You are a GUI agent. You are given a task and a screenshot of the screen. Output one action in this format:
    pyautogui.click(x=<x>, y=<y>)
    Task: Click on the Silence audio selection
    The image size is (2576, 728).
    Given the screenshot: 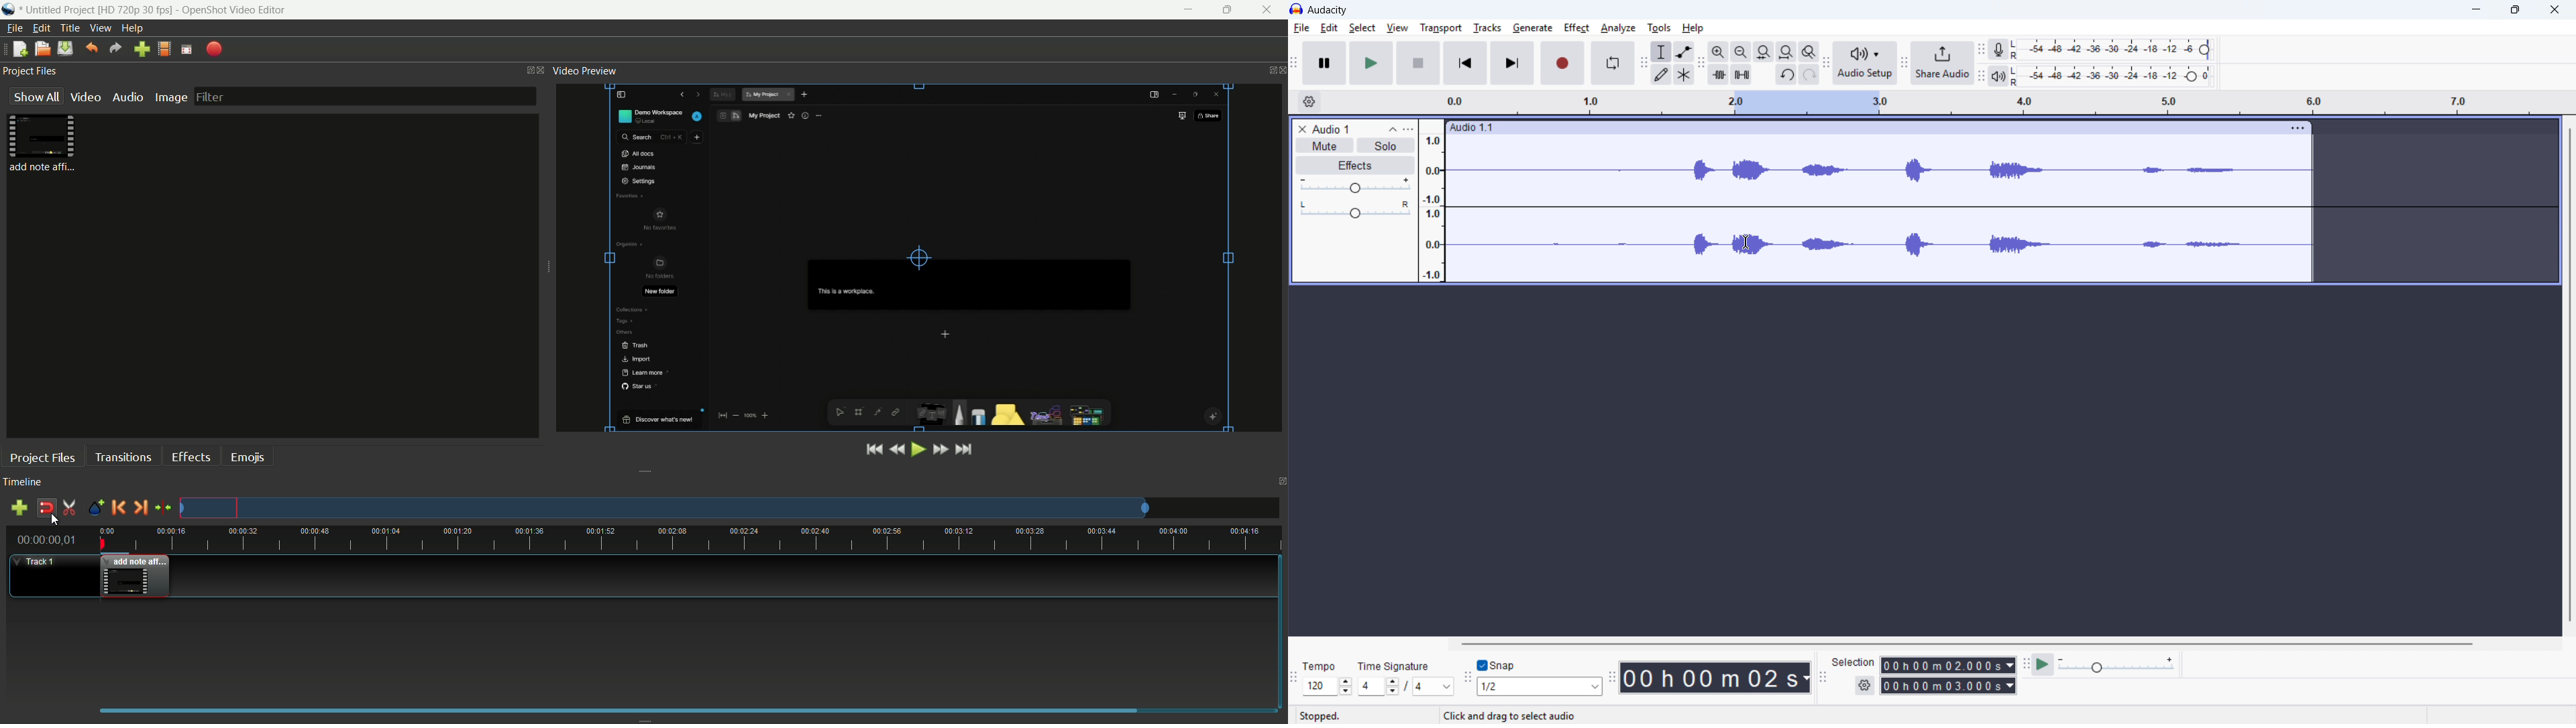 What is the action you would take?
    pyautogui.click(x=1741, y=74)
    